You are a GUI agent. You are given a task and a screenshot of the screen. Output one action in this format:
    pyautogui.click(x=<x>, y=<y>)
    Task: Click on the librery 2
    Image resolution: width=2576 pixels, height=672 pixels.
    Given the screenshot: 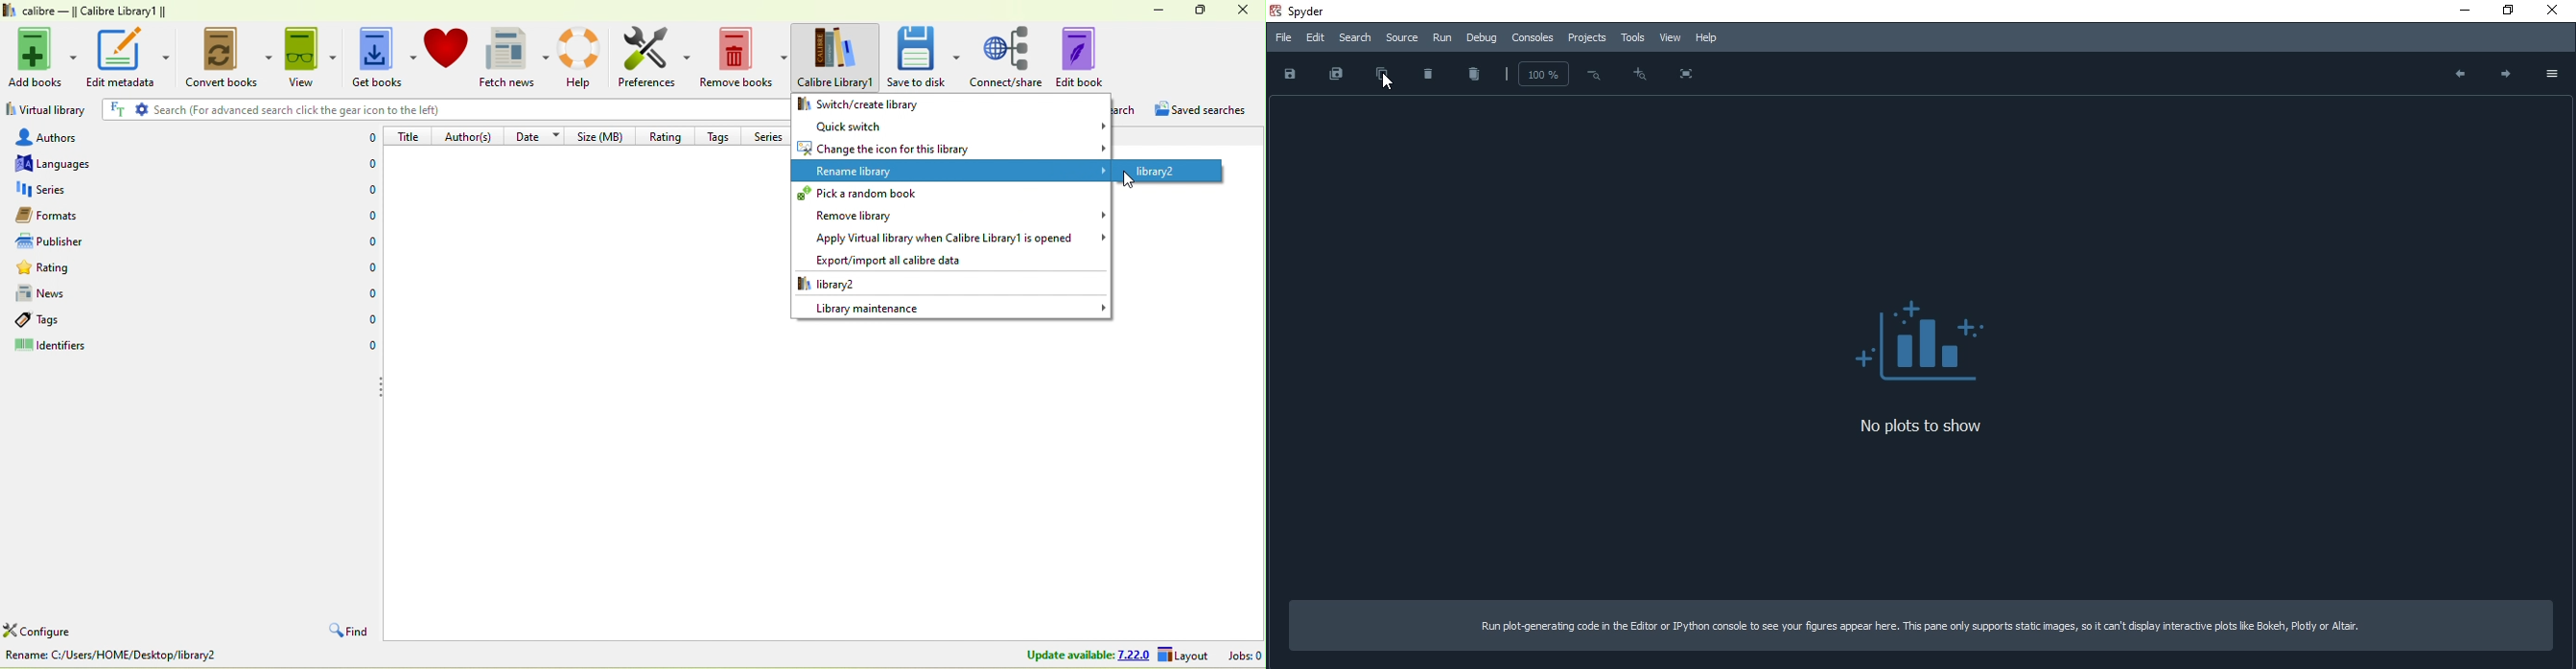 What is the action you would take?
    pyautogui.click(x=869, y=284)
    